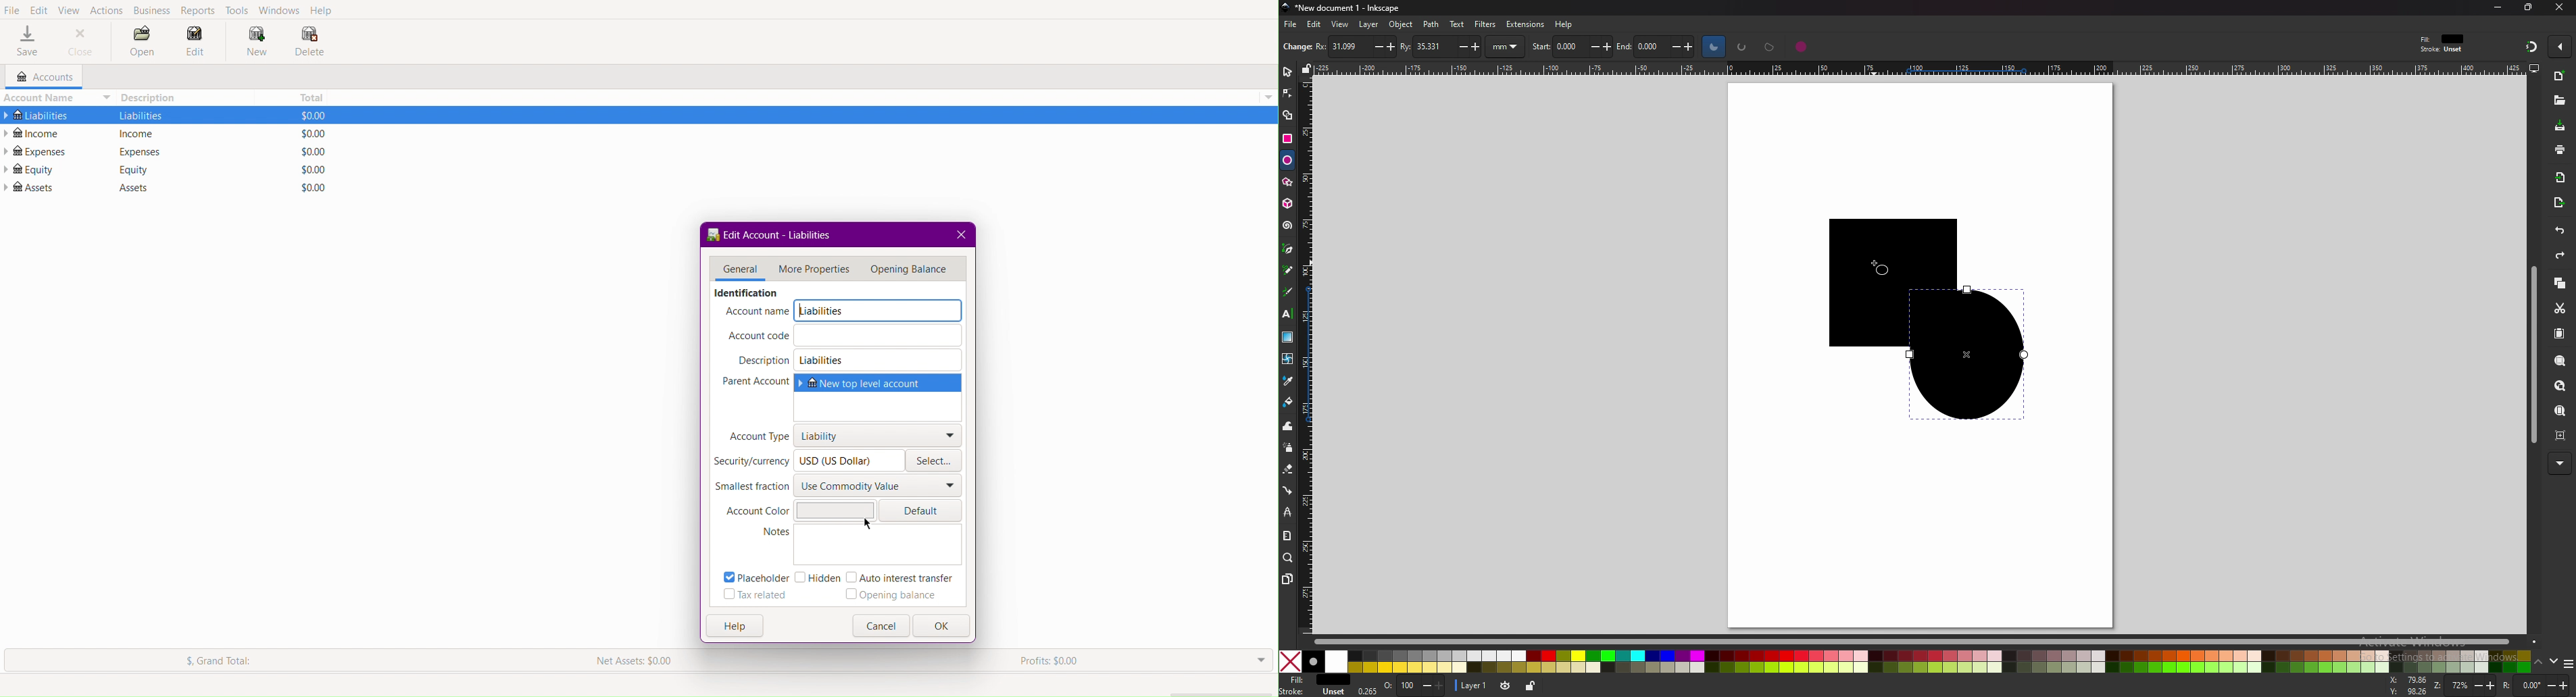 The image size is (2576, 700). What do you see at coordinates (1289, 382) in the screenshot?
I see `dropper` at bounding box center [1289, 382].